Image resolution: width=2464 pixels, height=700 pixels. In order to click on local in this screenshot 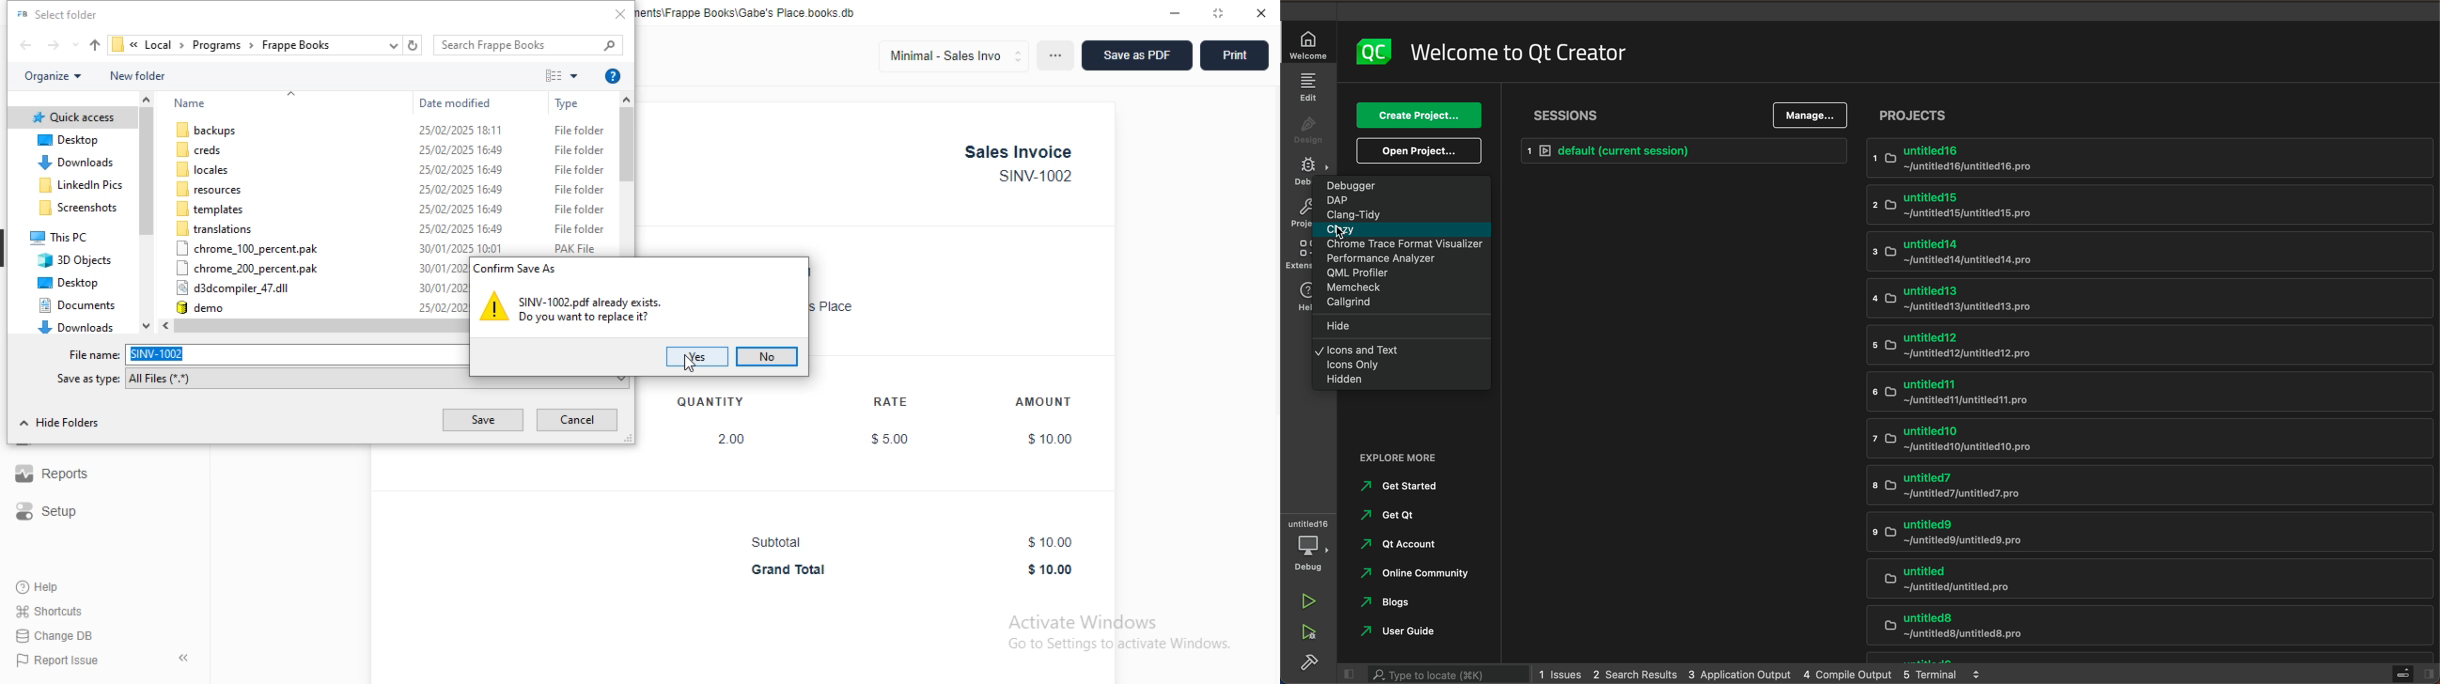, I will do `click(159, 45)`.